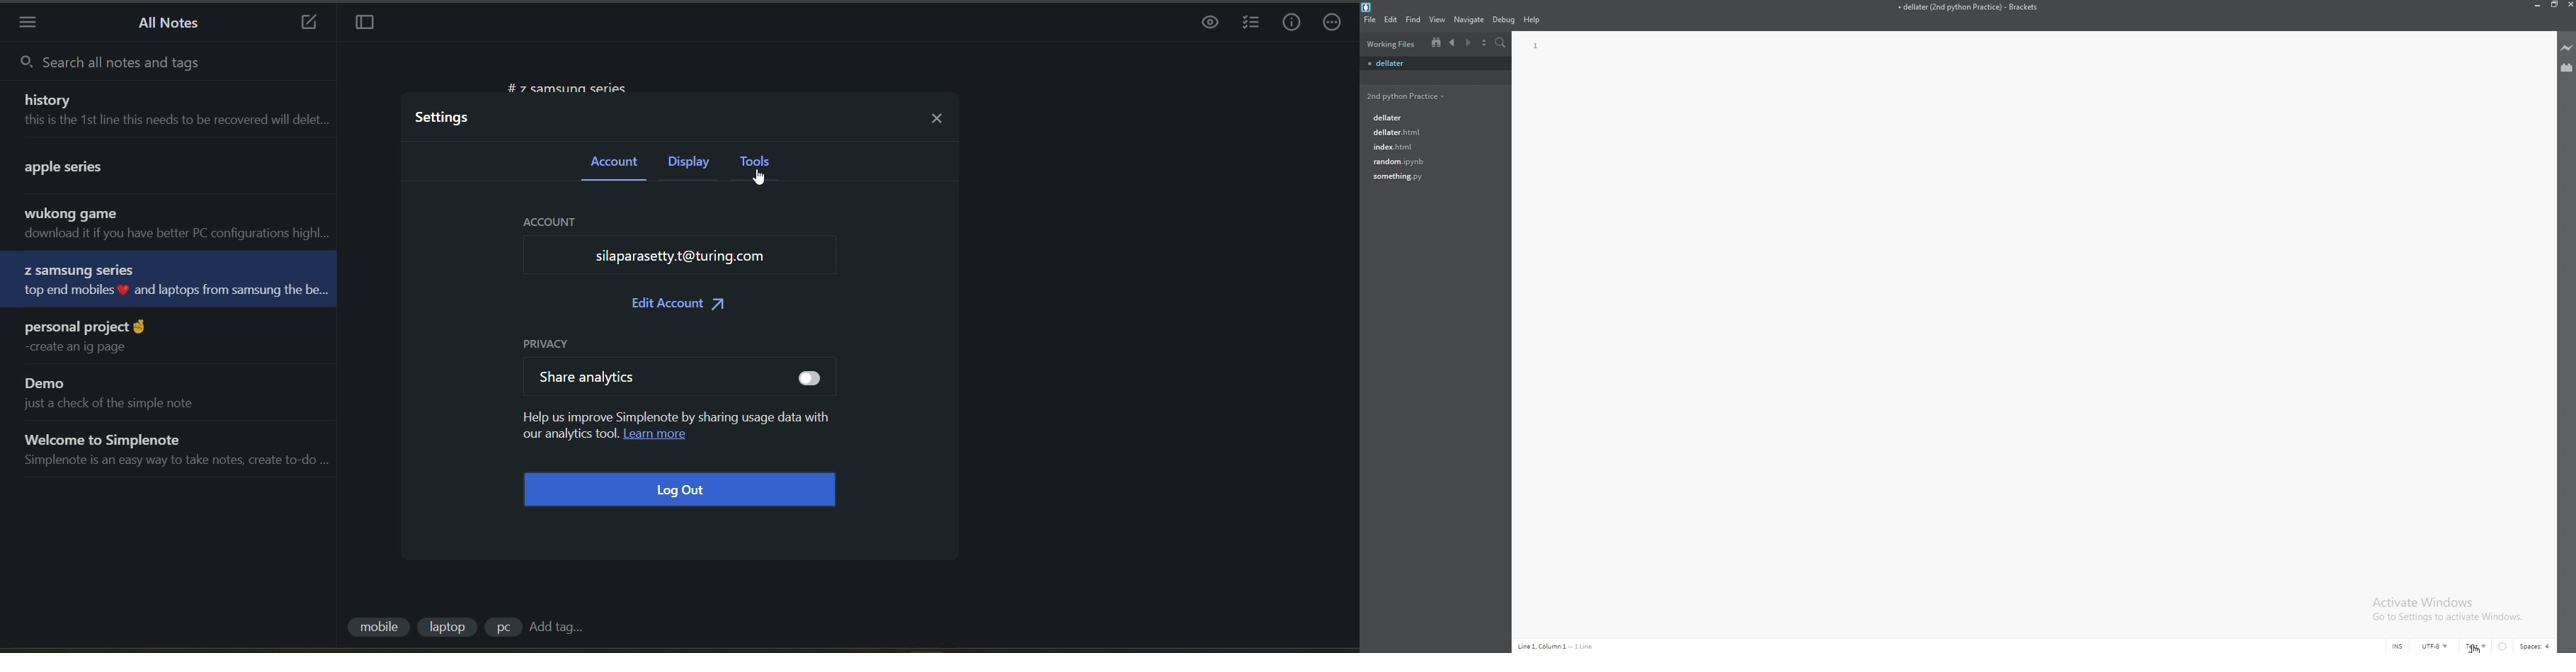 The width and height of the screenshot is (2576, 672). I want to click on privacy metadata and learn more, so click(676, 426).